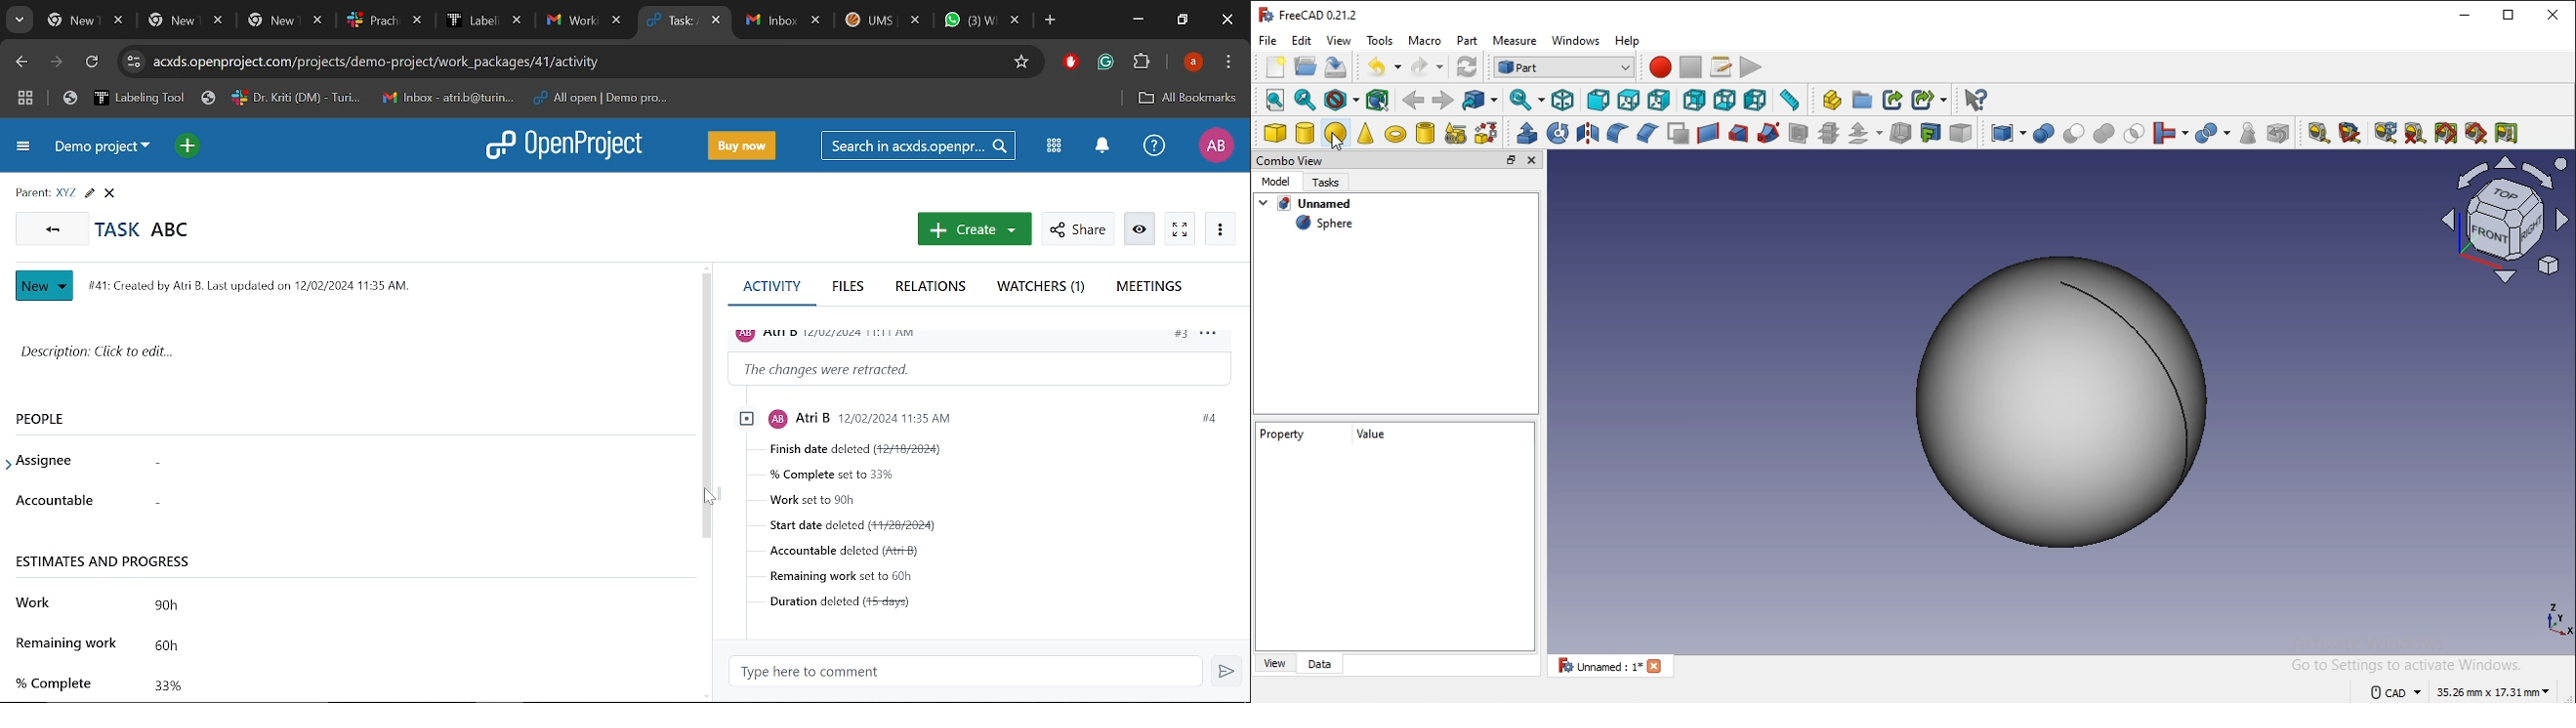 The image size is (2576, 728). Describe the element at coordinates (1320, 665) in the screenshot. I see `data` at that location.